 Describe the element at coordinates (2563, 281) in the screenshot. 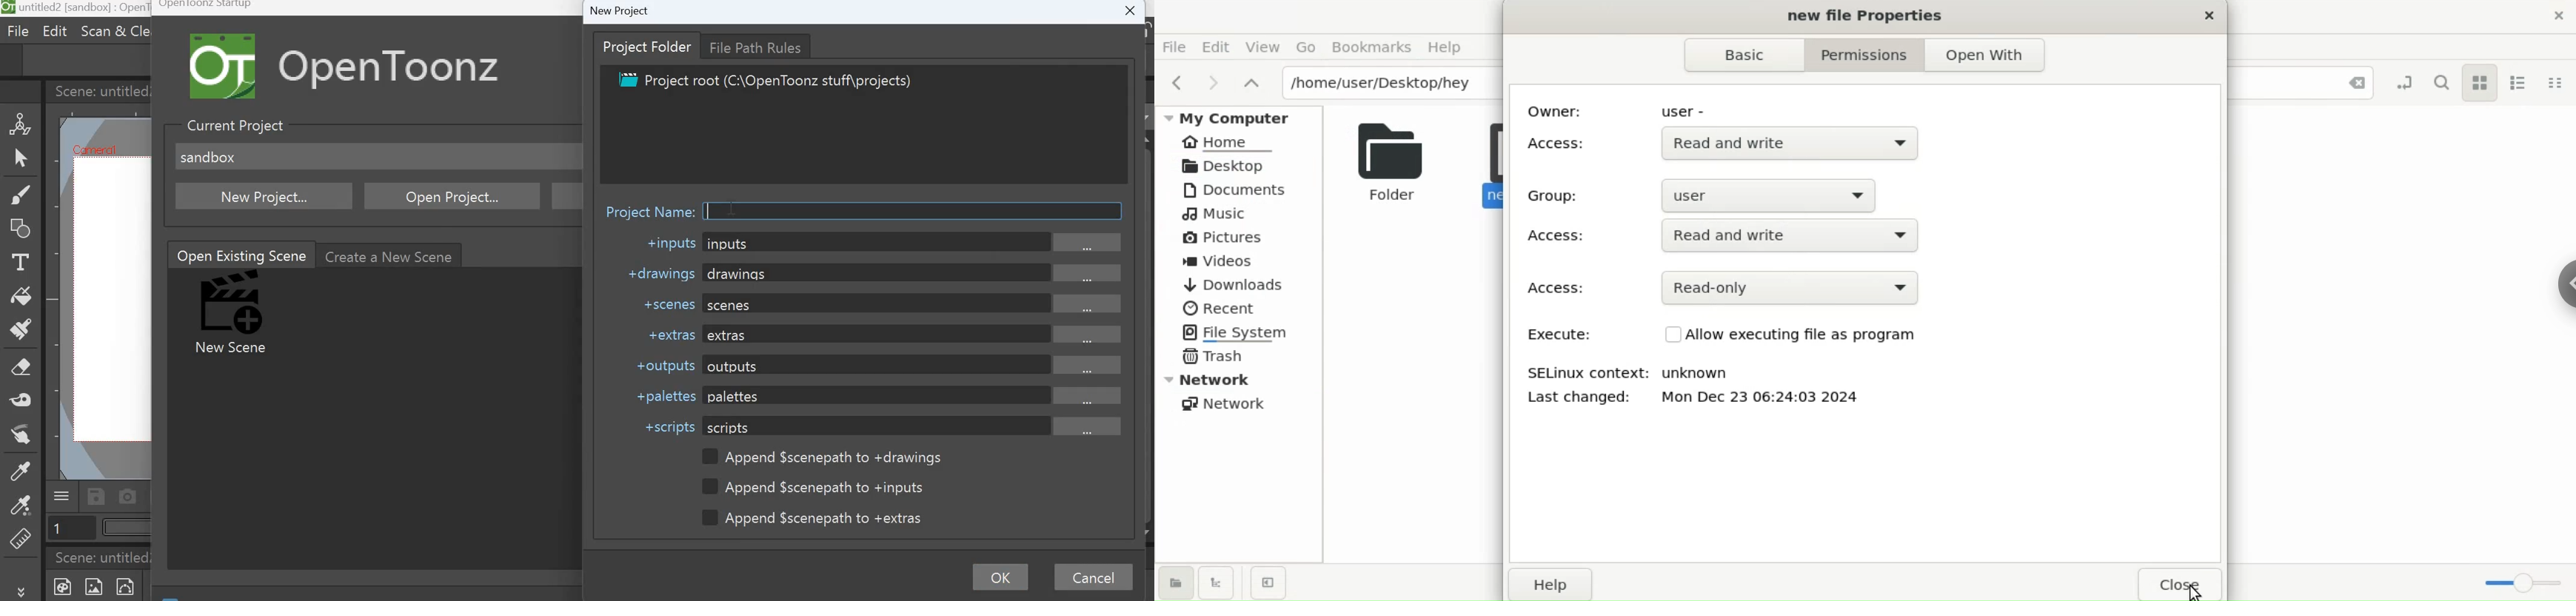

I see `sidebar` at that location.